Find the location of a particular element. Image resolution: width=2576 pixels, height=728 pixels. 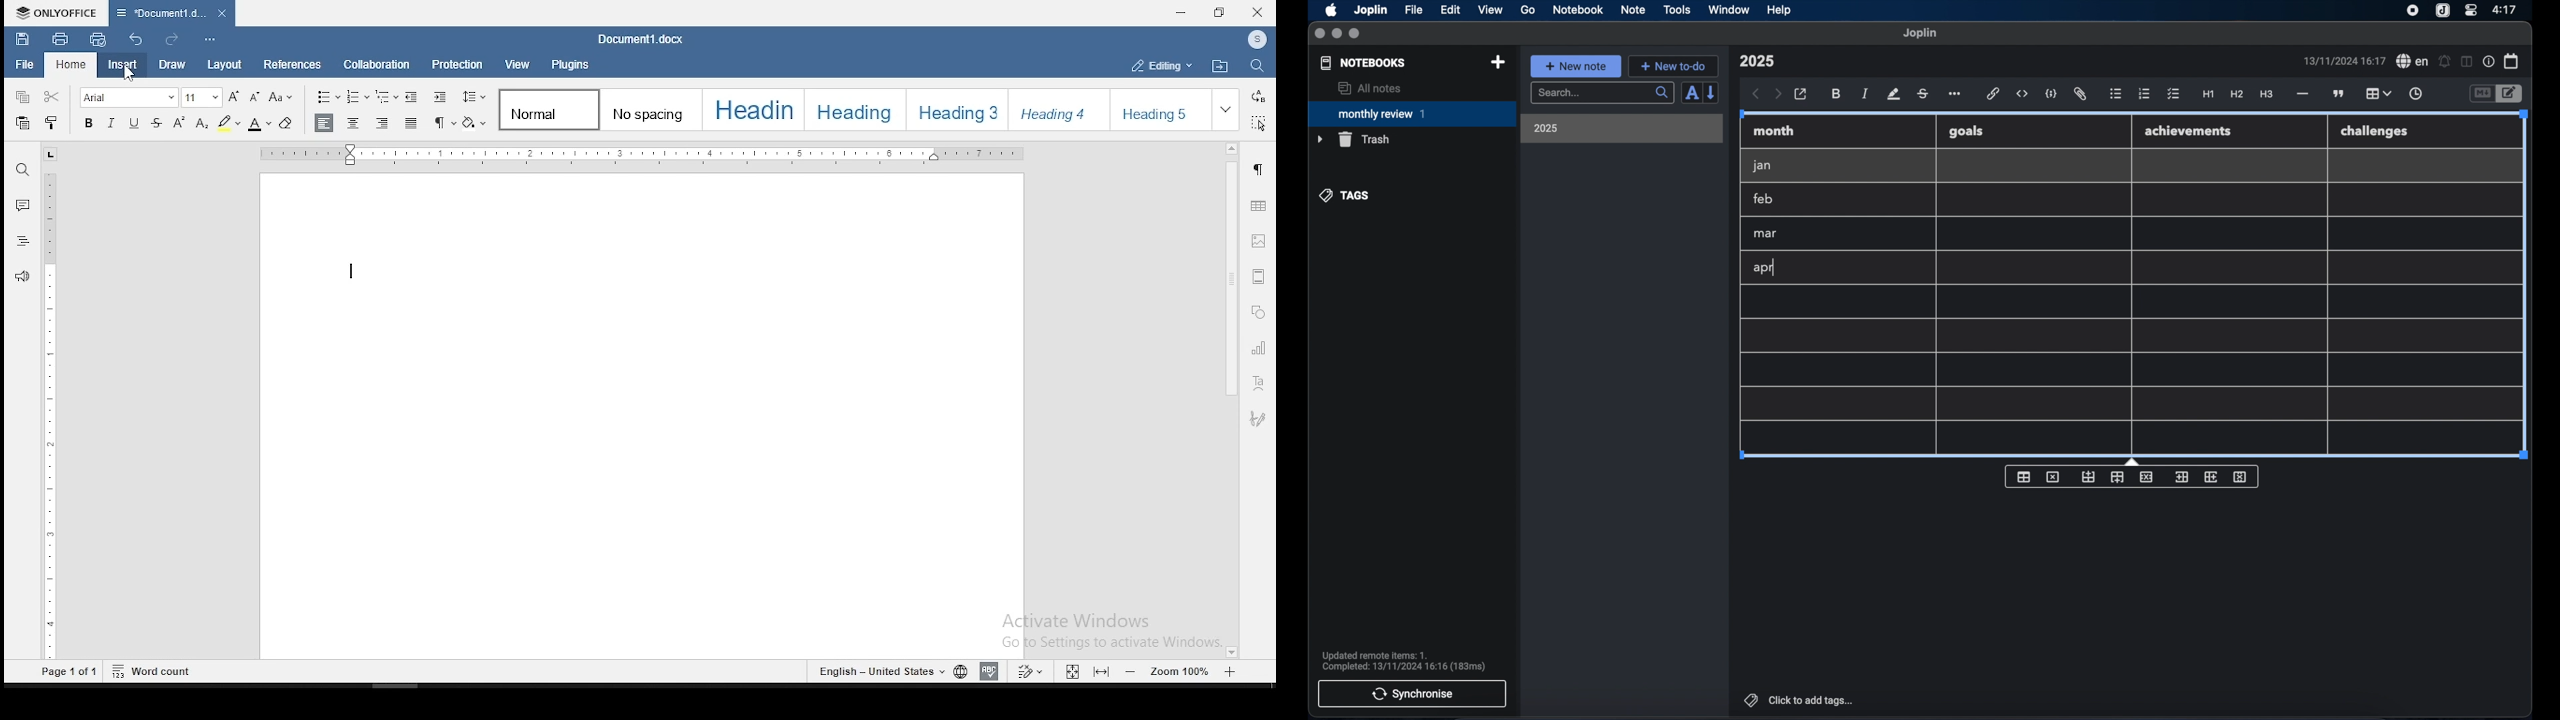

heading 1 is located at coordinates (2209, 95).